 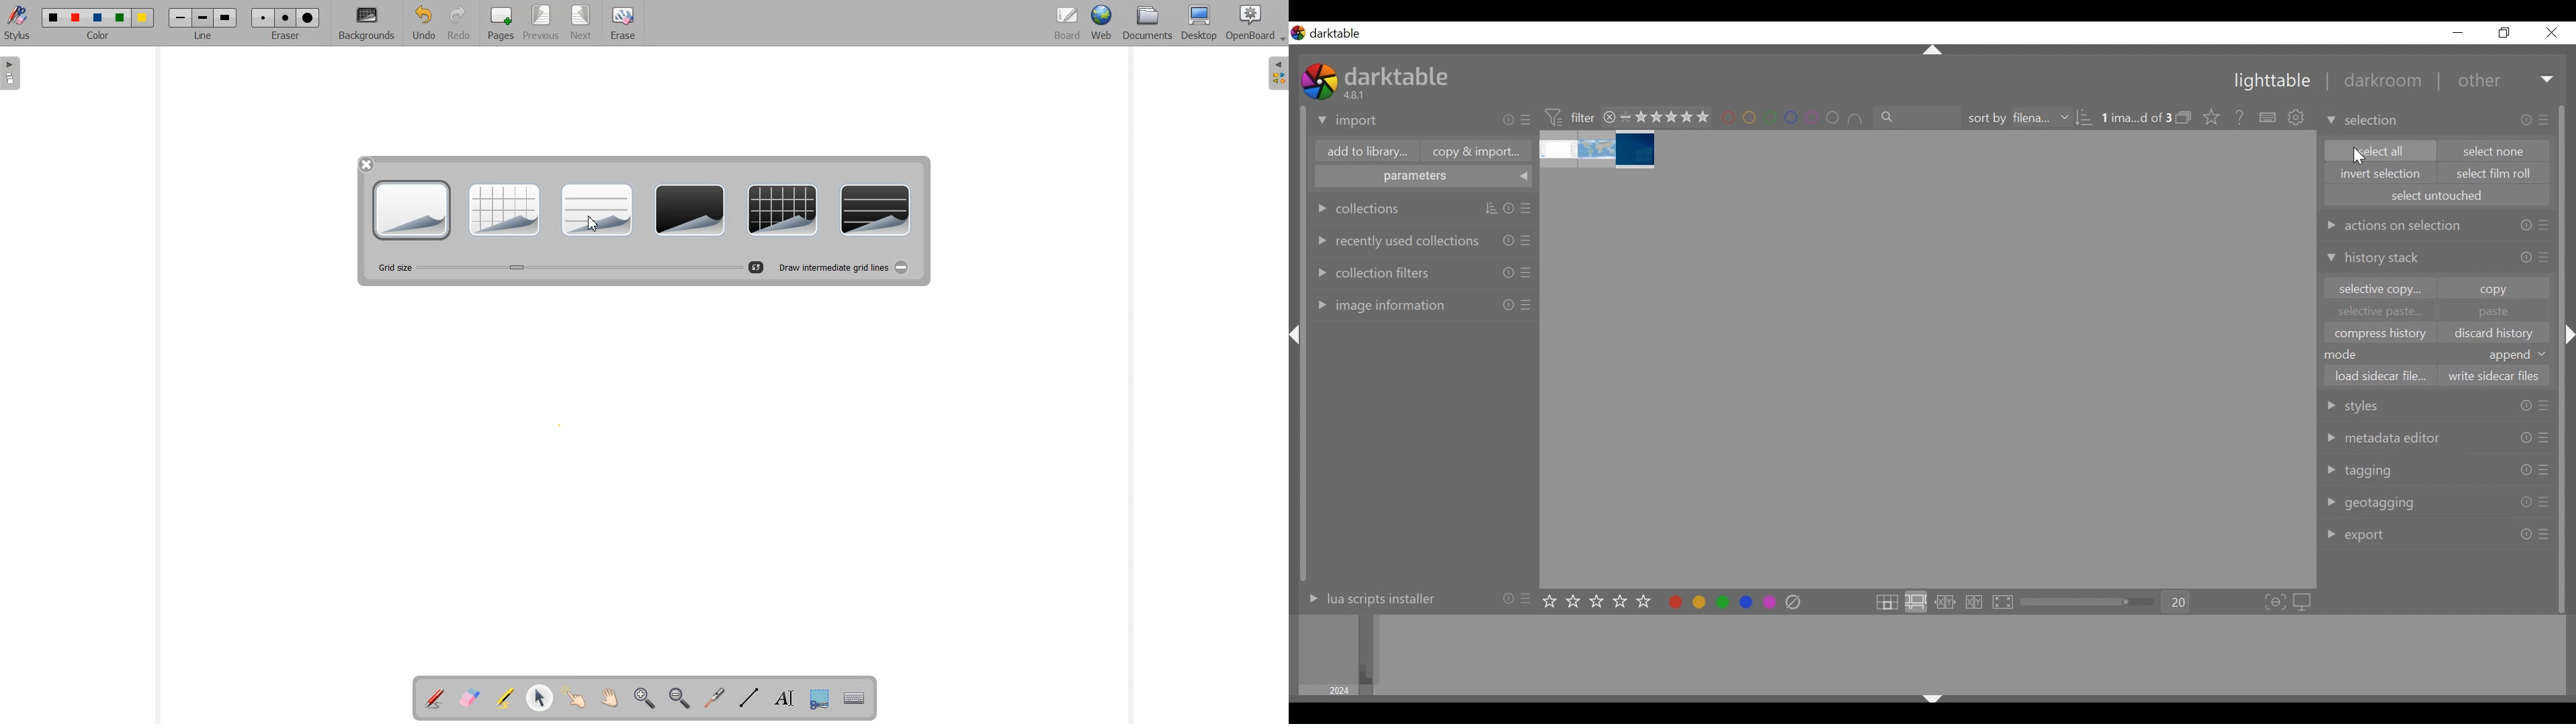 What do you see at coordinates (368, 24) in the screenshot?
I see `Background` at bounding box center [368, 24].